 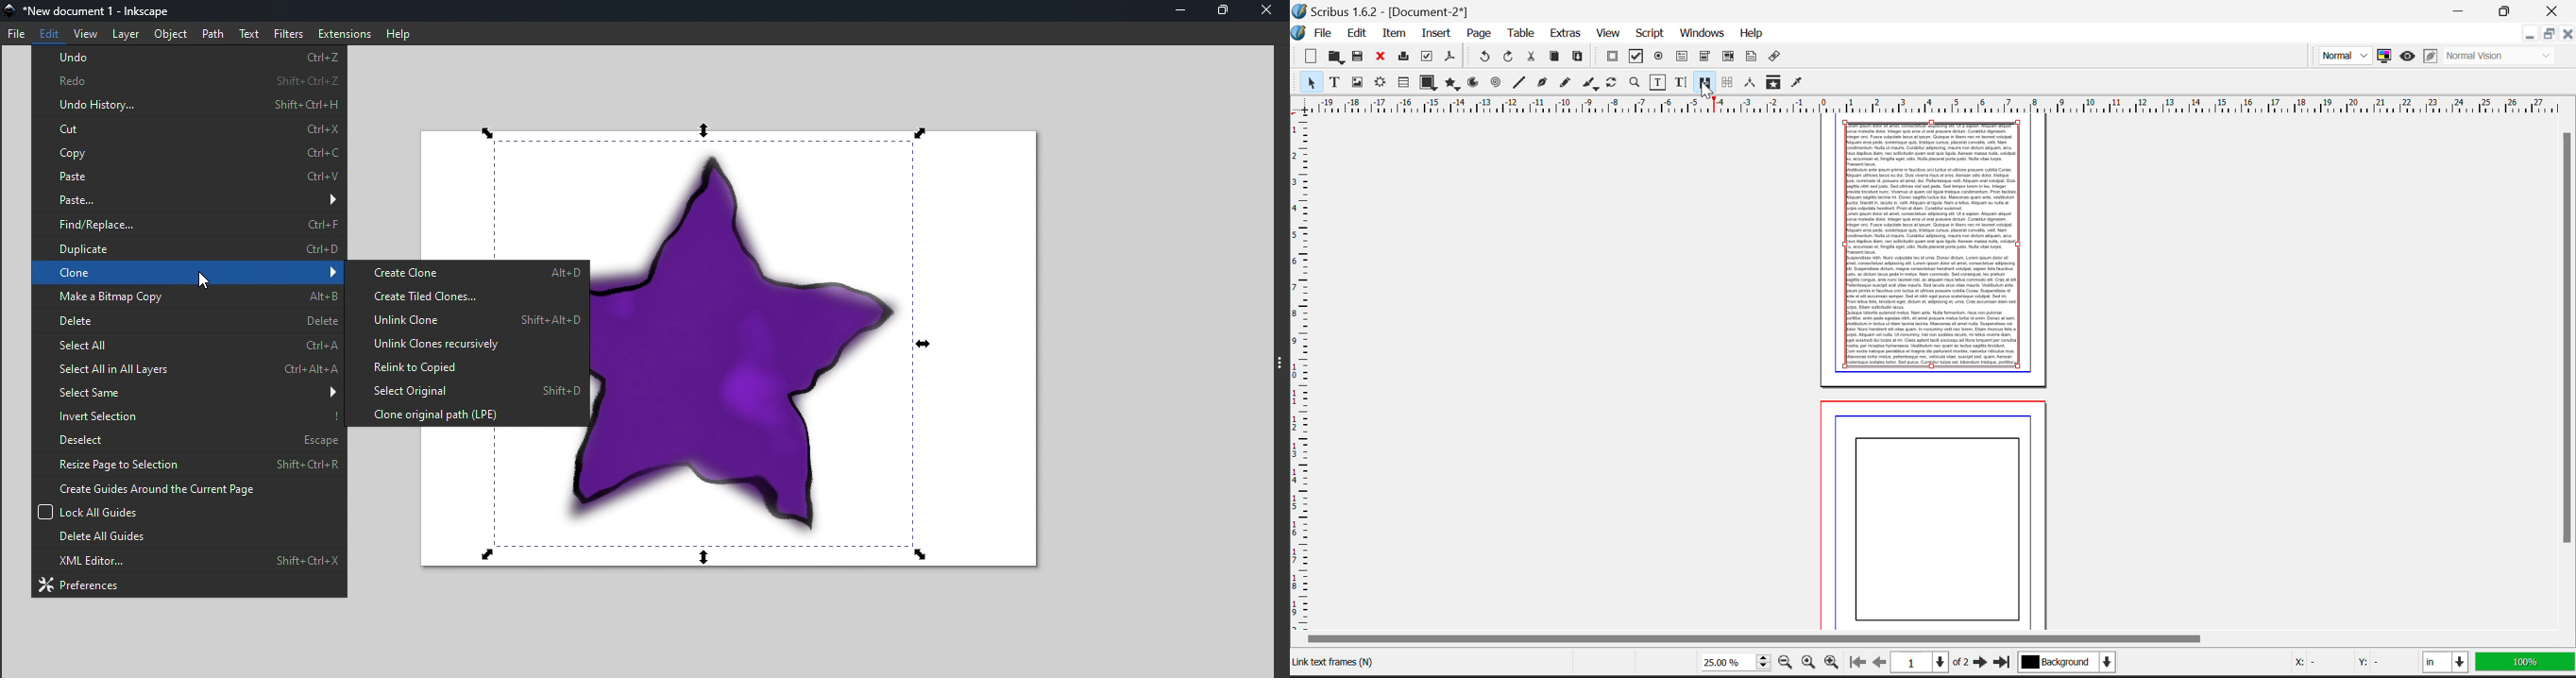 I want to click on Cursor on Link Text Frames, so click(x=1707, y=88).